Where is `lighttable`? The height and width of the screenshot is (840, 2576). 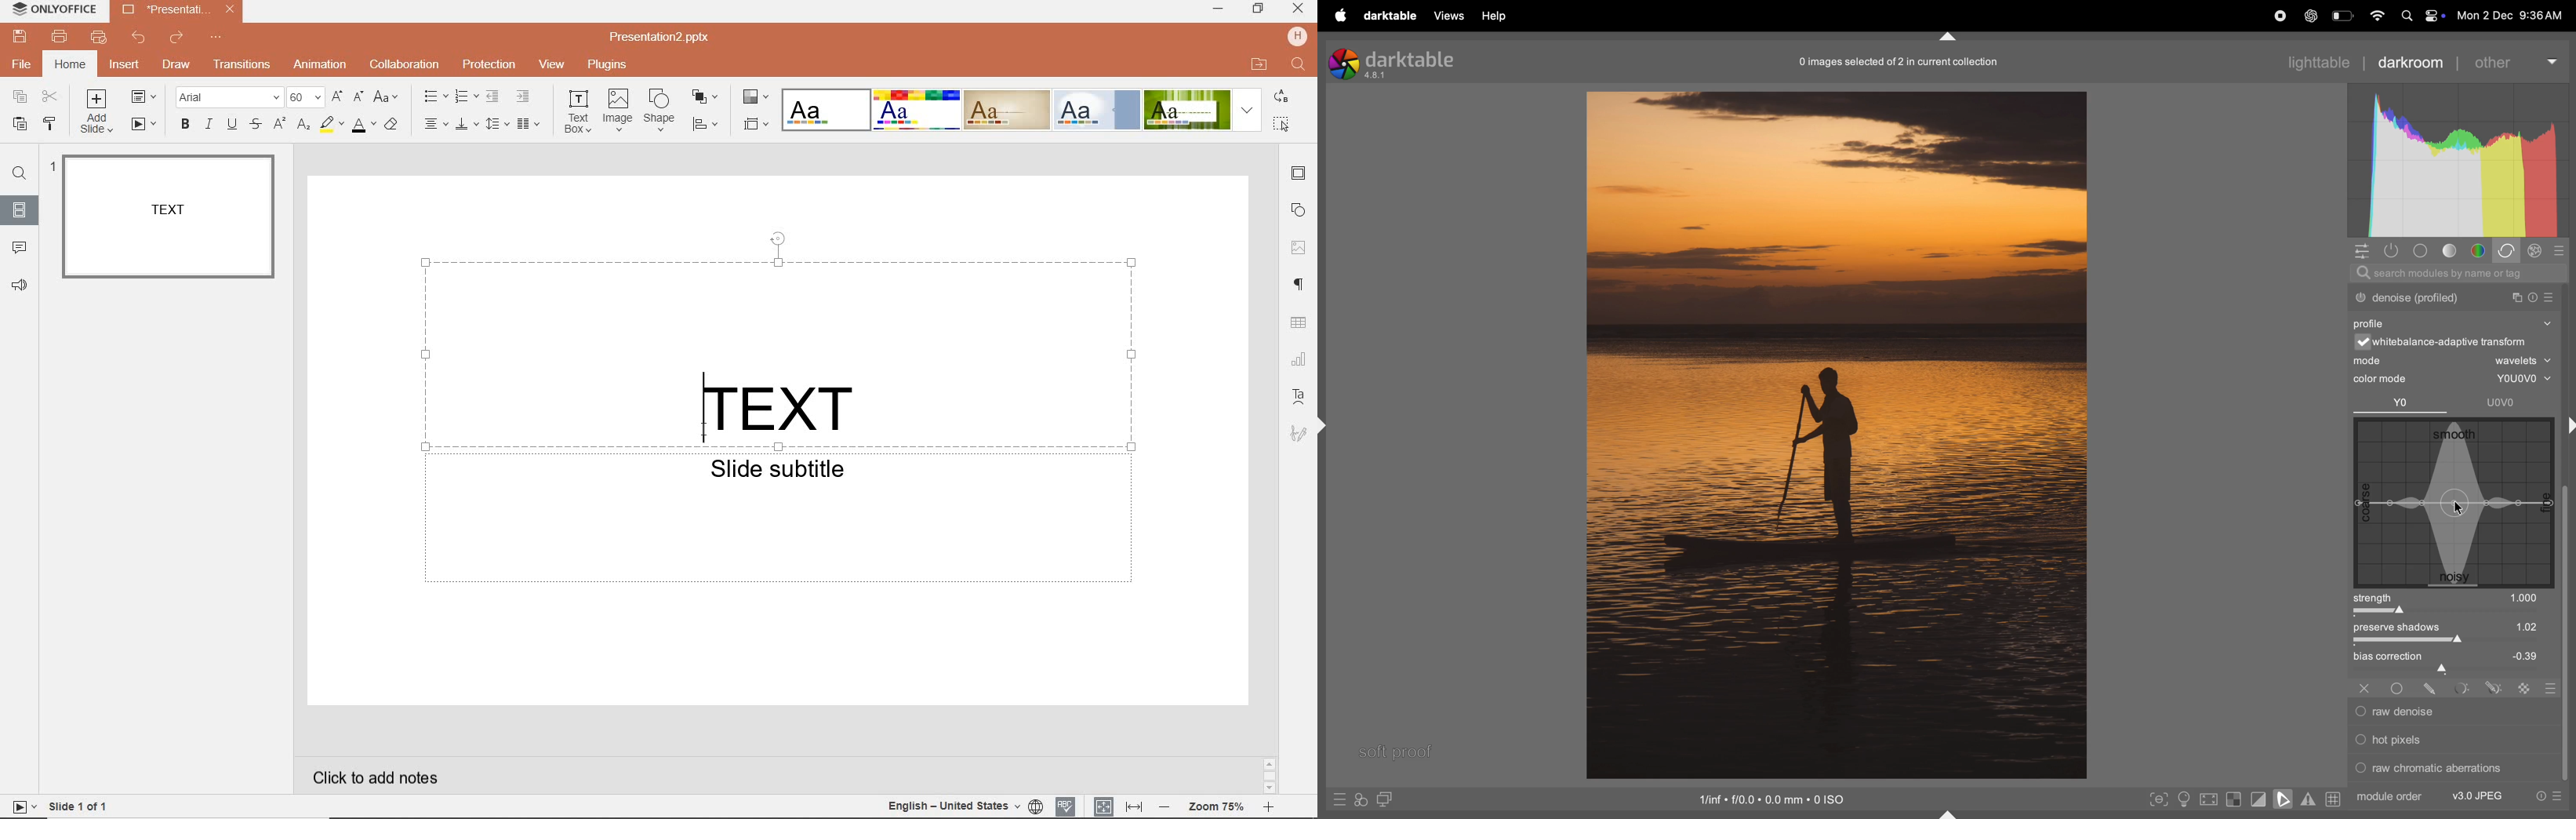
lighttable is located at coordinates (2318, 62).